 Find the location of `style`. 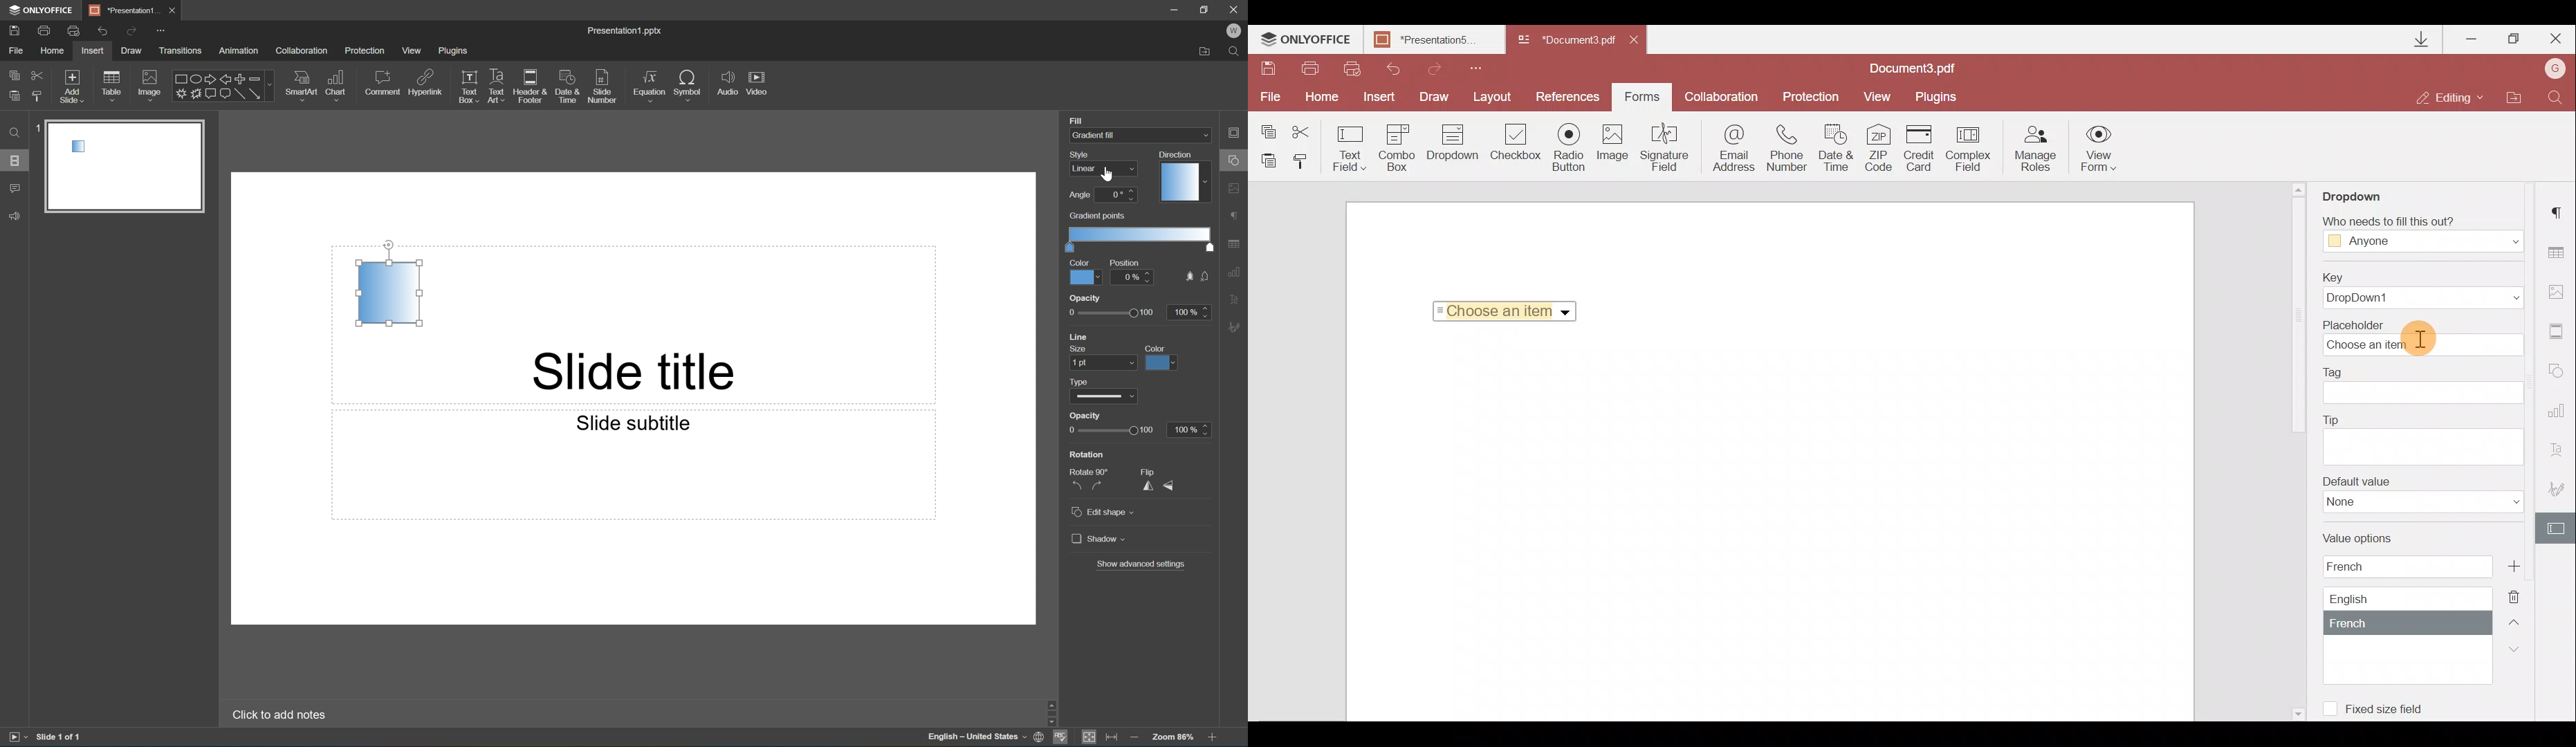

style is located at coordinates (1084, 155).